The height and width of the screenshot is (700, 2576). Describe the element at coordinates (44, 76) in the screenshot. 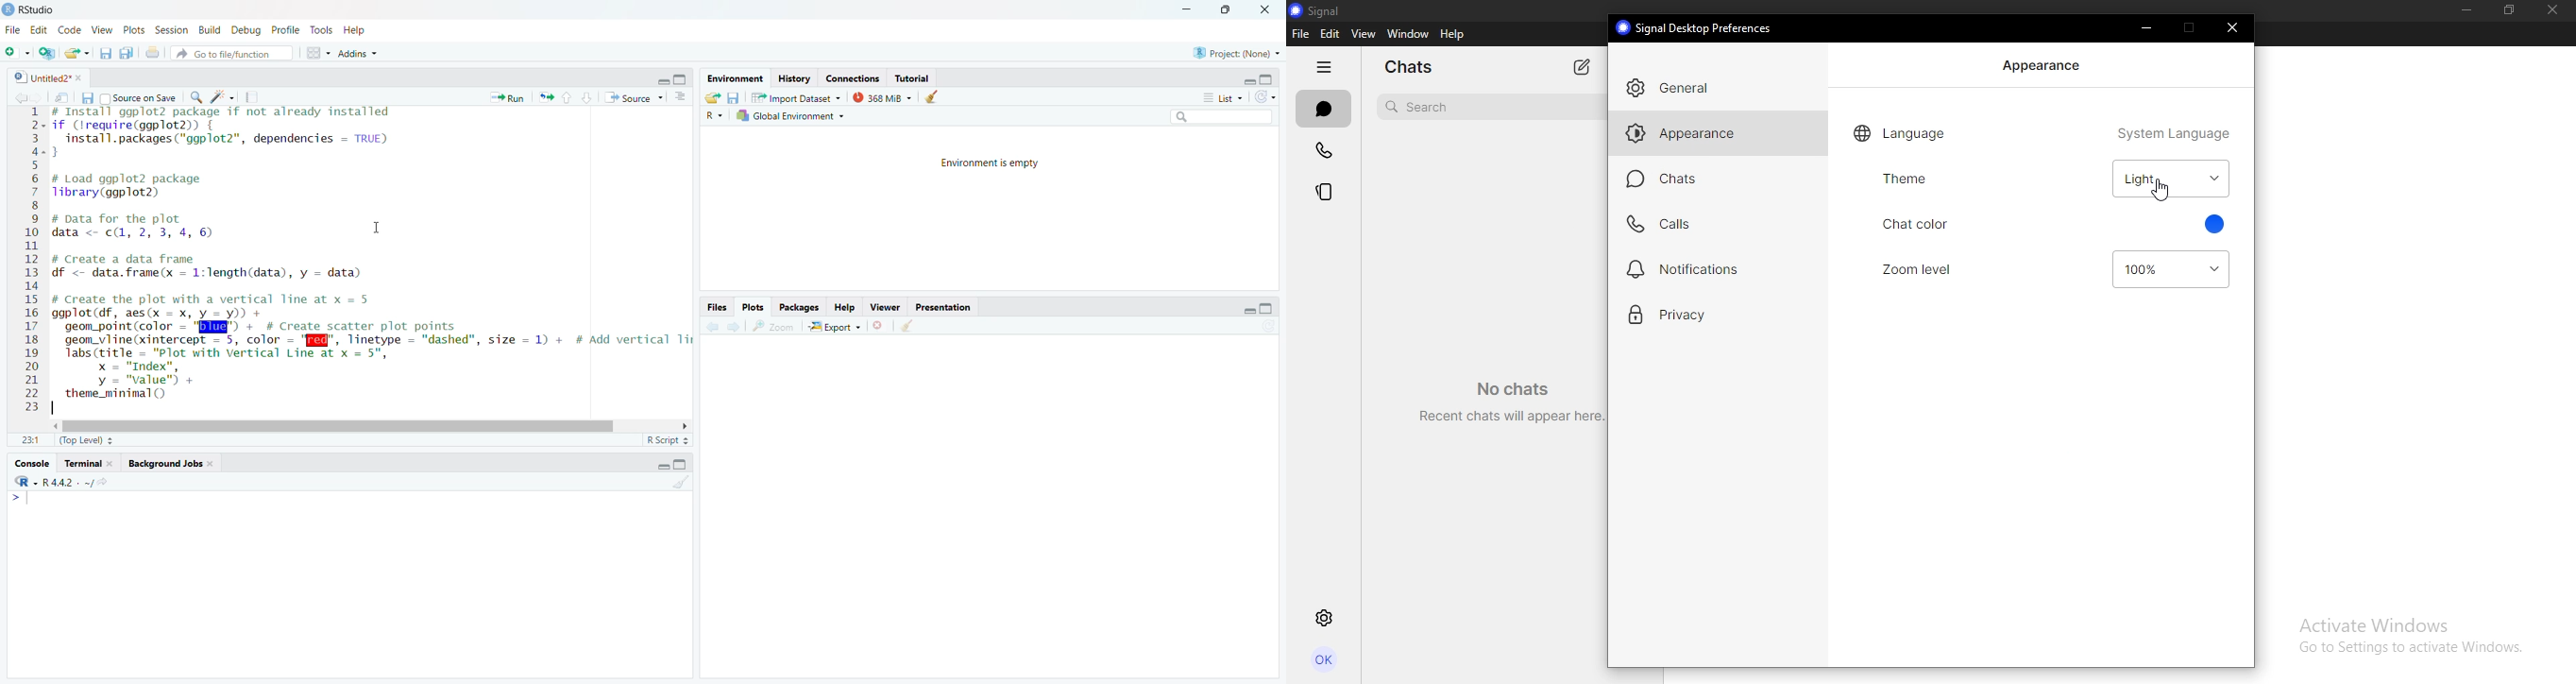

I see `| Untitled2* *` at that location.